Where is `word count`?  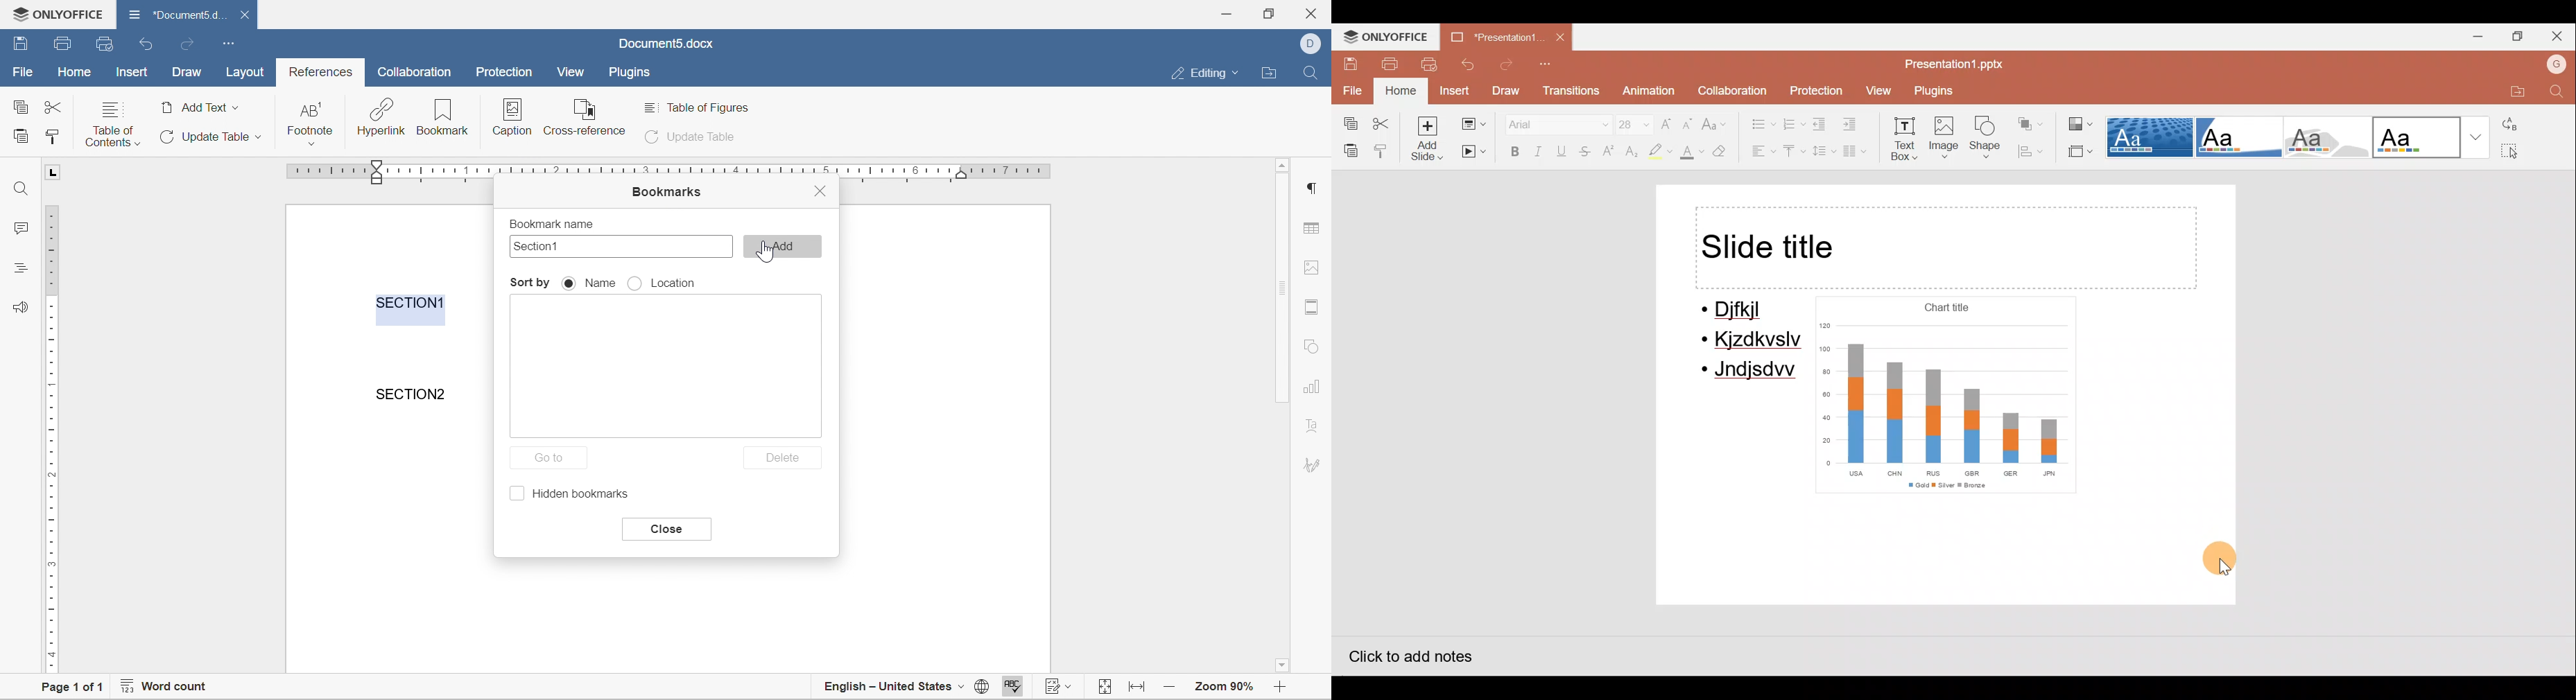
word count is located at coordinates (163, 688).